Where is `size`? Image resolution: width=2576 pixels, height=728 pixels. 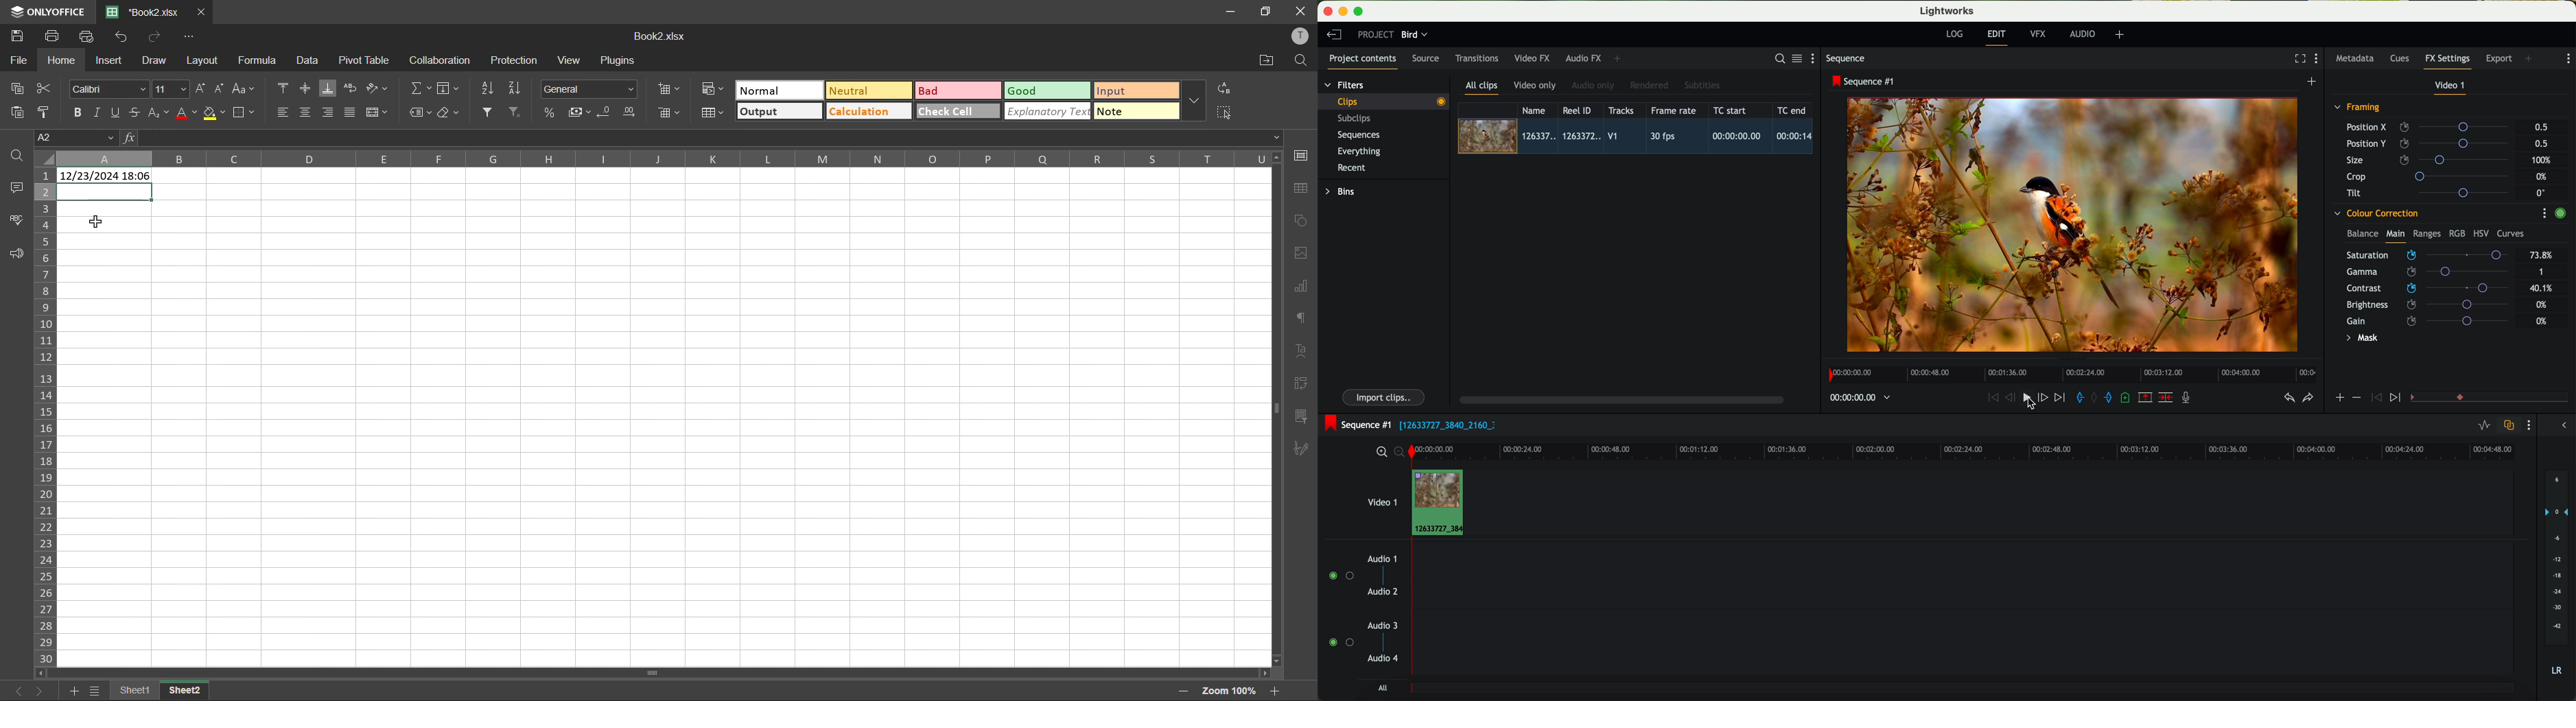
size is located at coordinates (2430, 160).